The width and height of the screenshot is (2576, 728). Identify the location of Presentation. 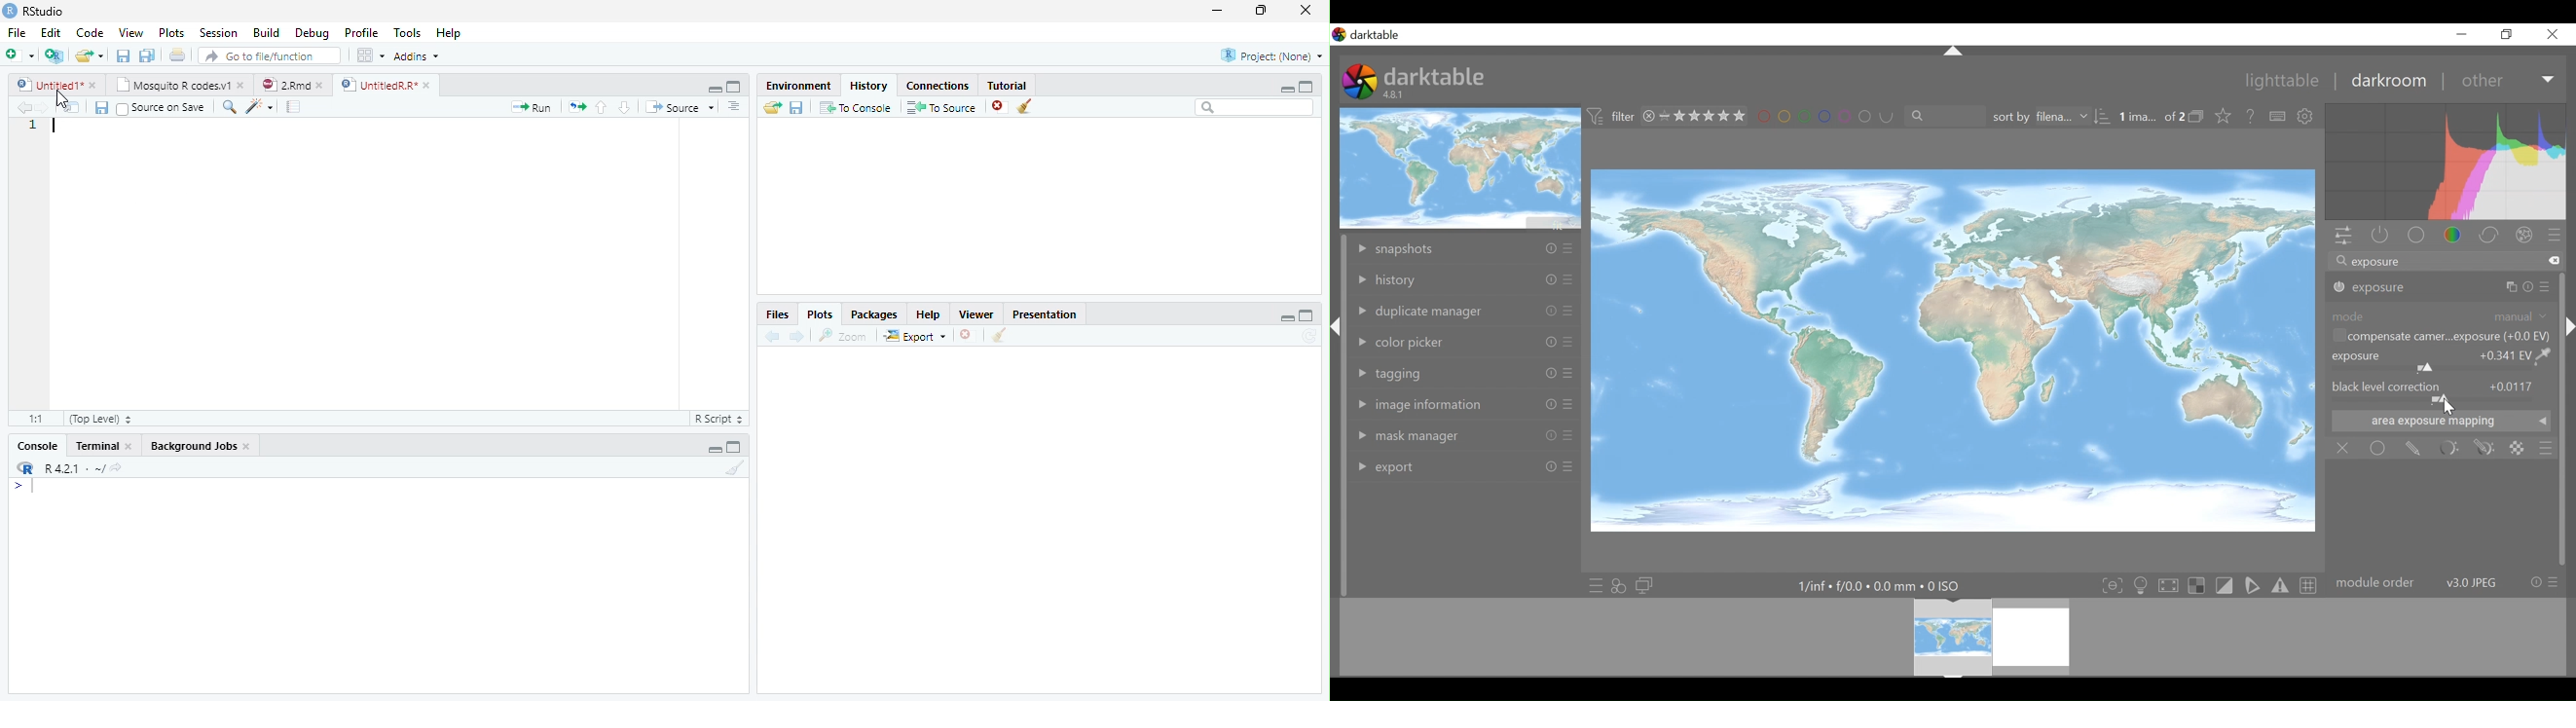
(1044, 314).